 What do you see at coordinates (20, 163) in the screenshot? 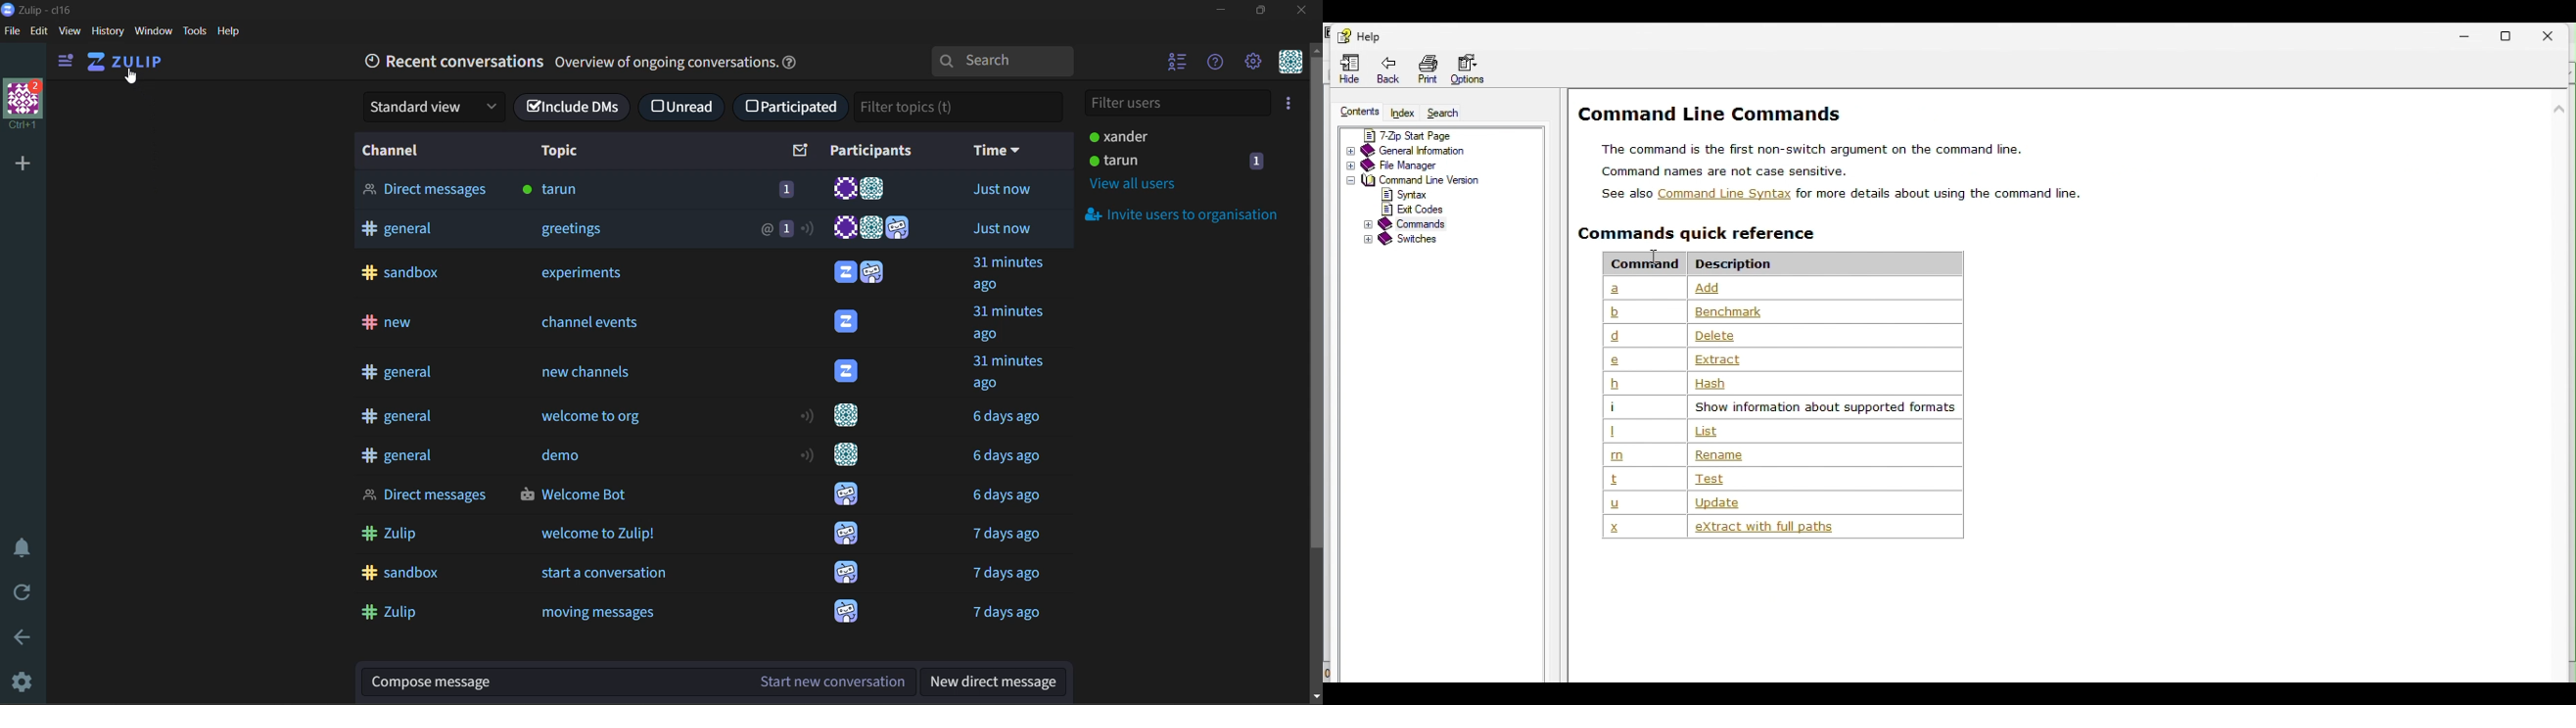
I see `add a new organisation` at bounding box center [20, 163].